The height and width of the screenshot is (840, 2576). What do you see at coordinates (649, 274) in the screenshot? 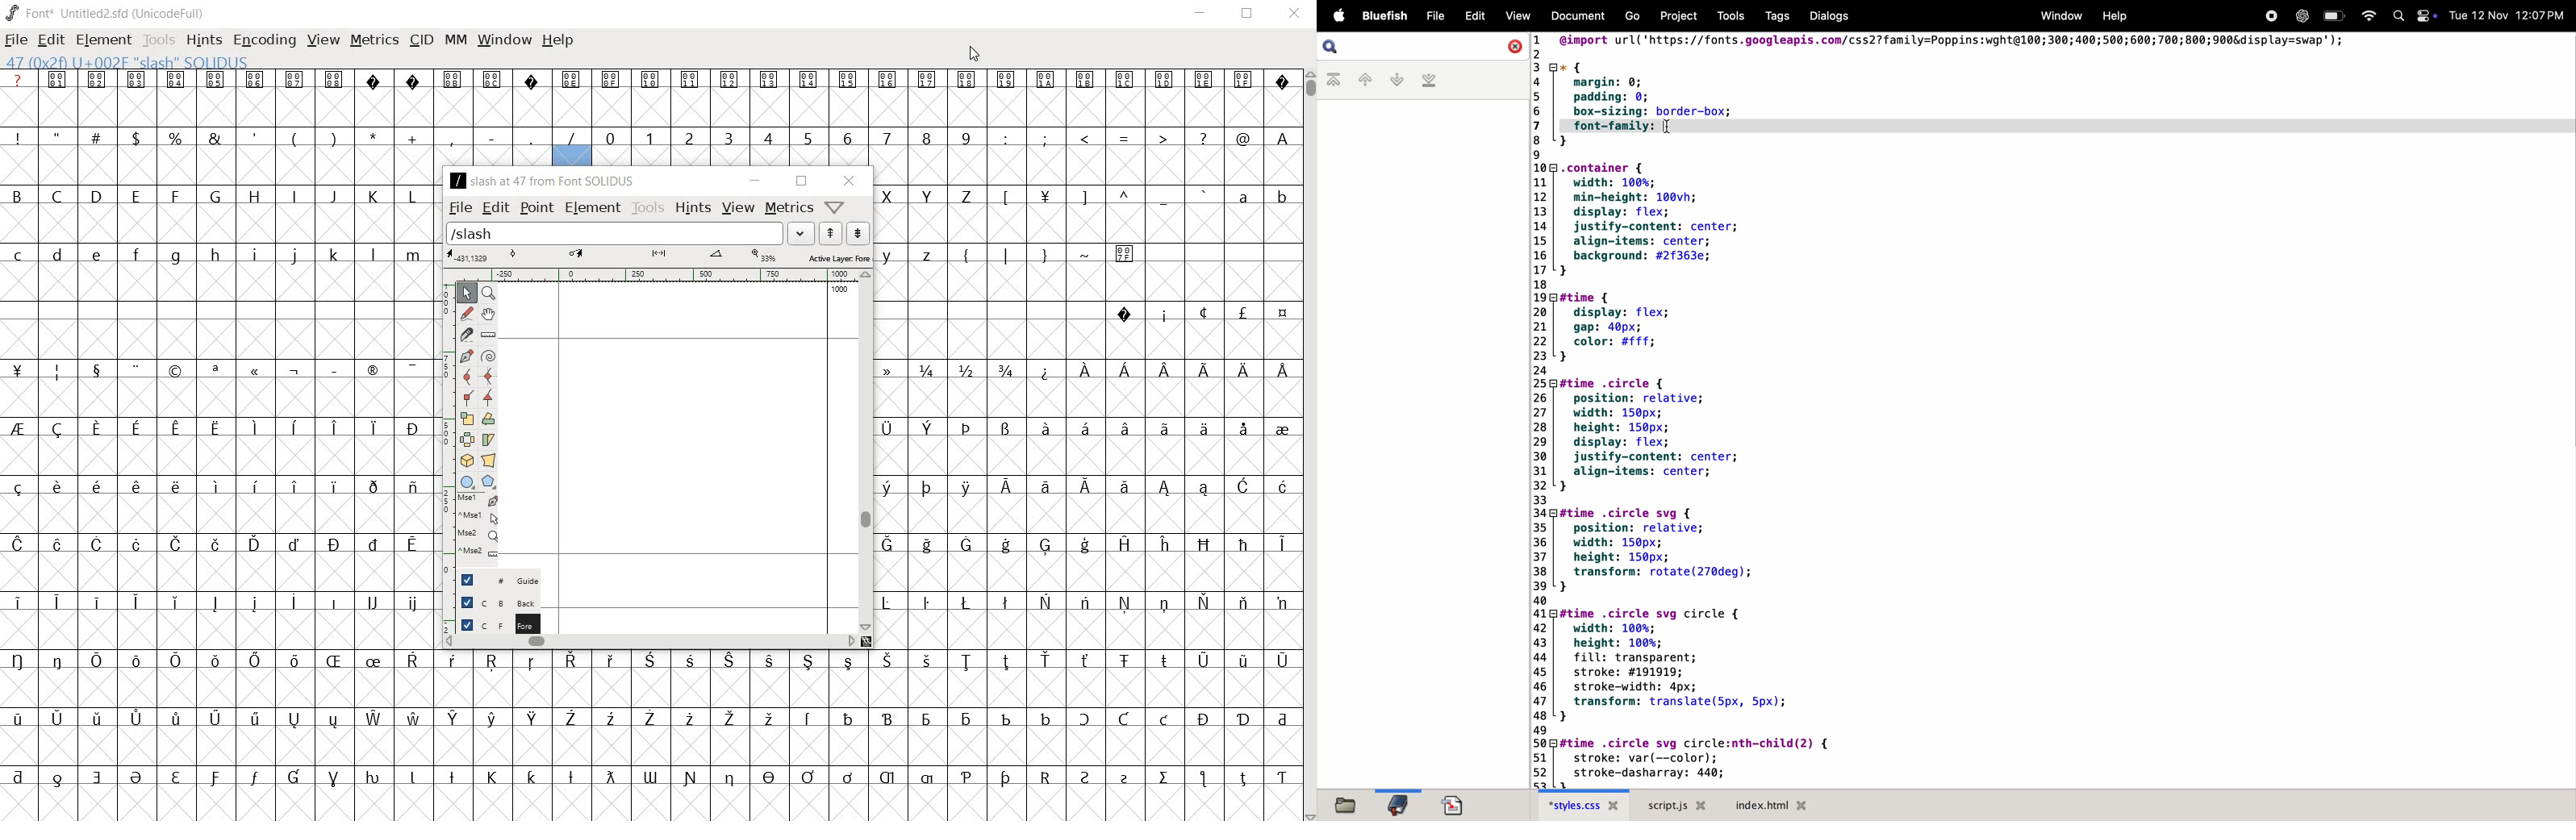
I see `ruler` at bounding box center [649, 274].